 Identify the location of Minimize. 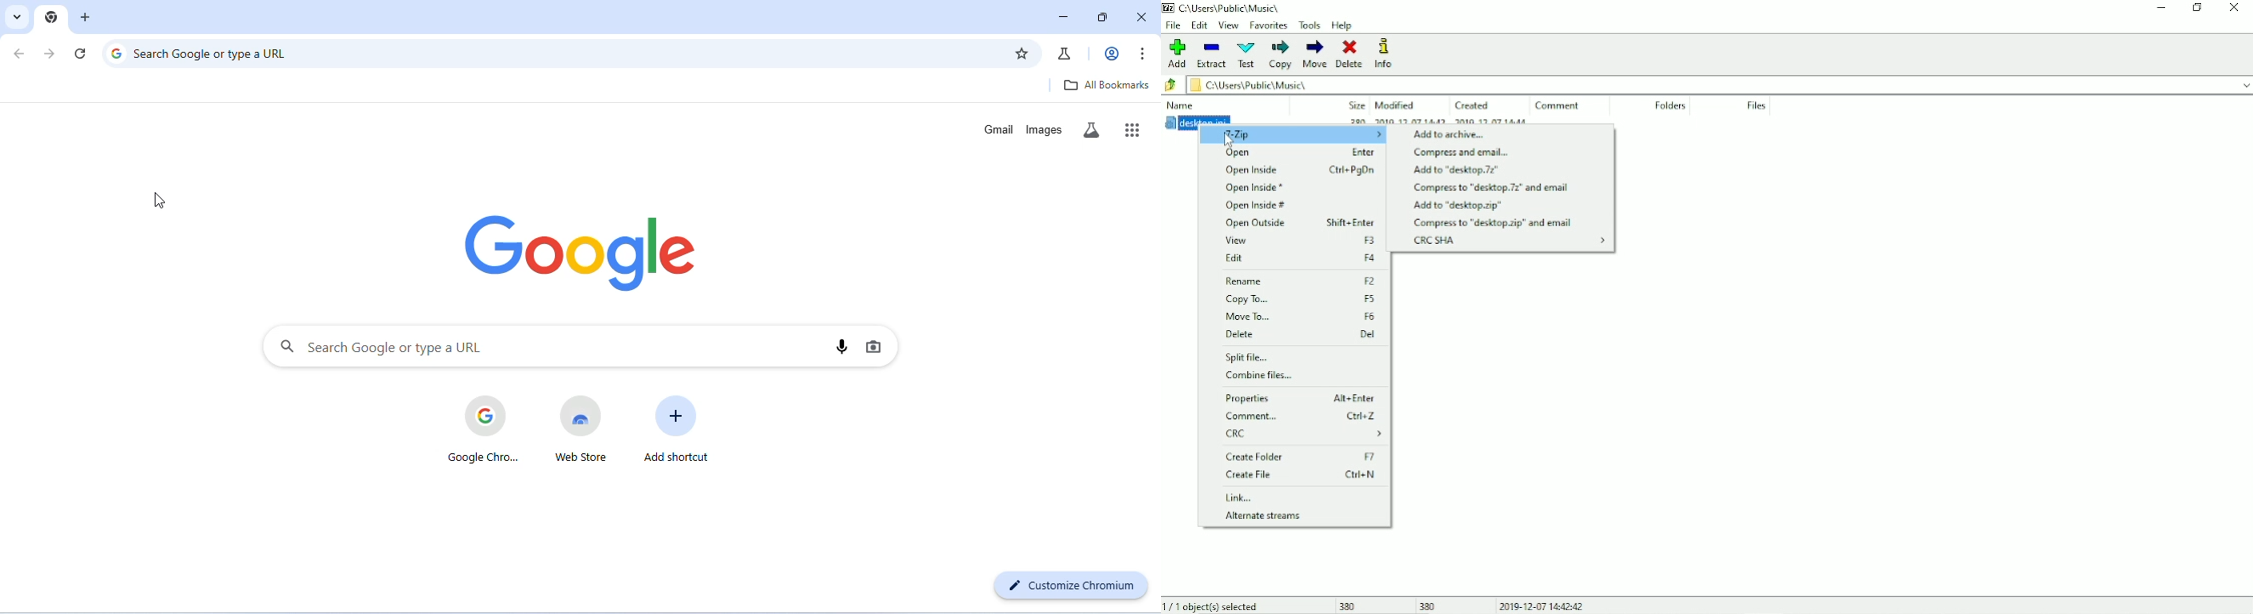
(2162, 8).